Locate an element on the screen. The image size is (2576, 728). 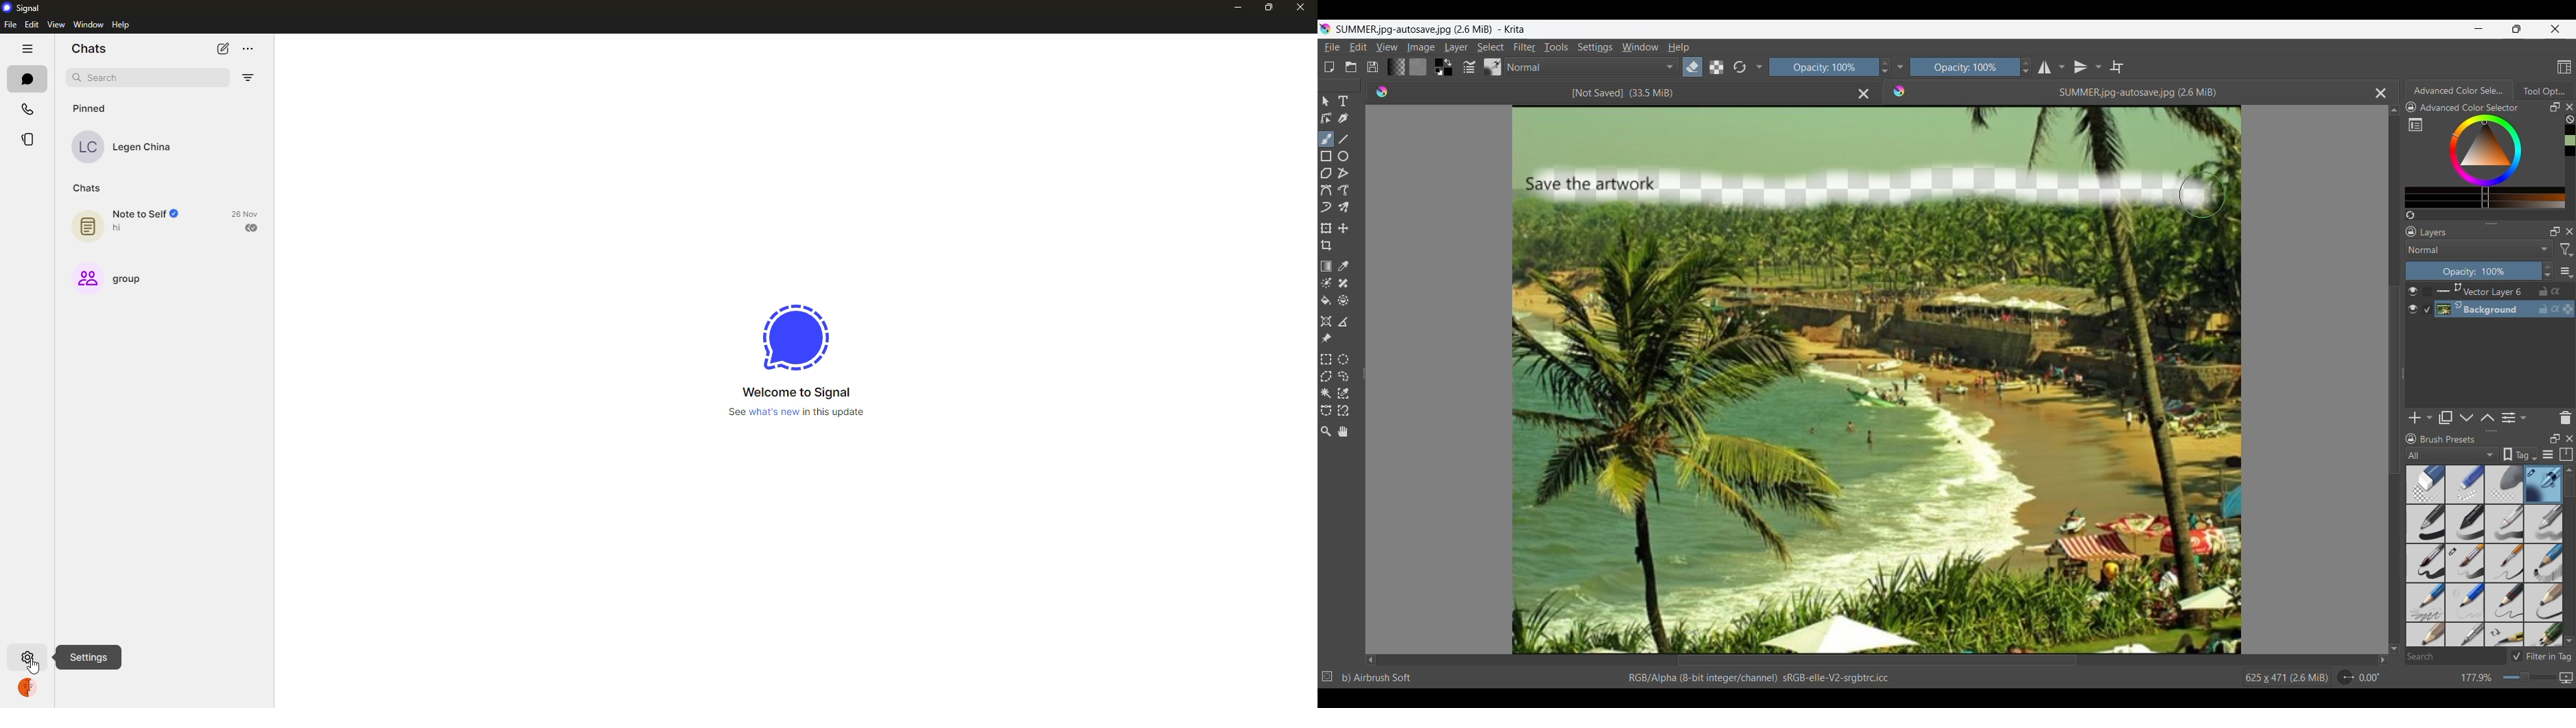
Reference images tool is located at coordinates (1326, 339).